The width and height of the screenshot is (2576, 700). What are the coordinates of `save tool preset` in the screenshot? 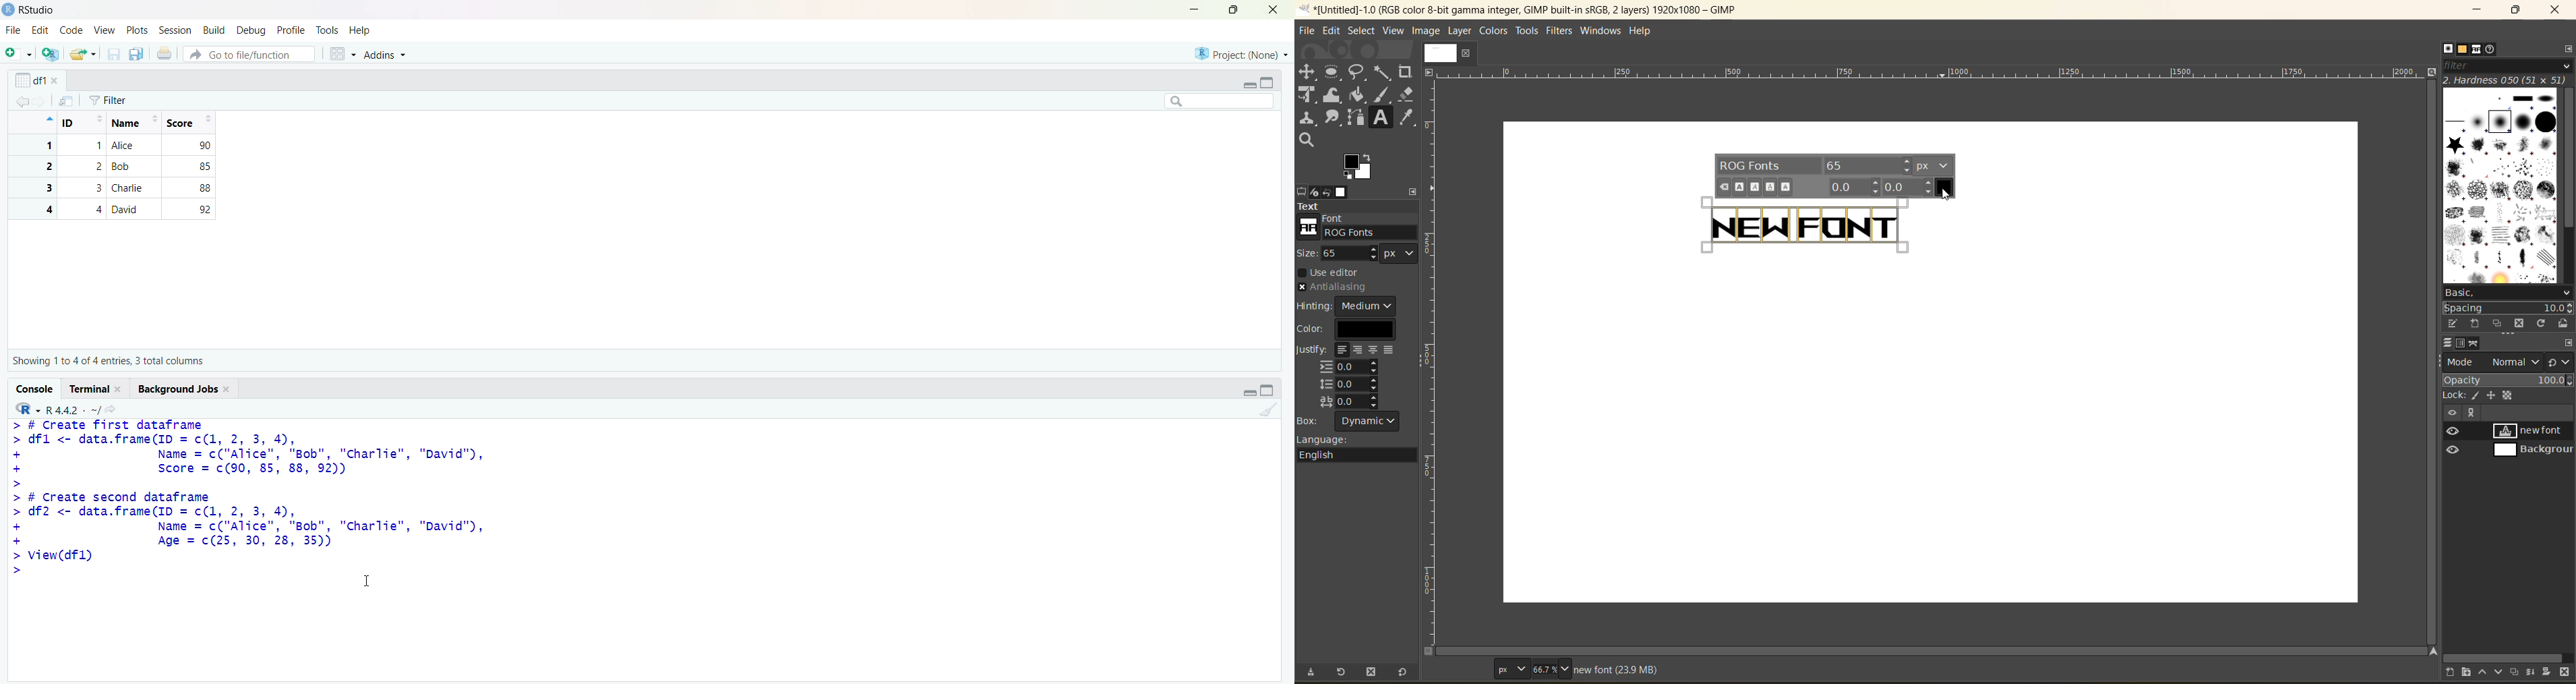 It's located at (1315, 671).